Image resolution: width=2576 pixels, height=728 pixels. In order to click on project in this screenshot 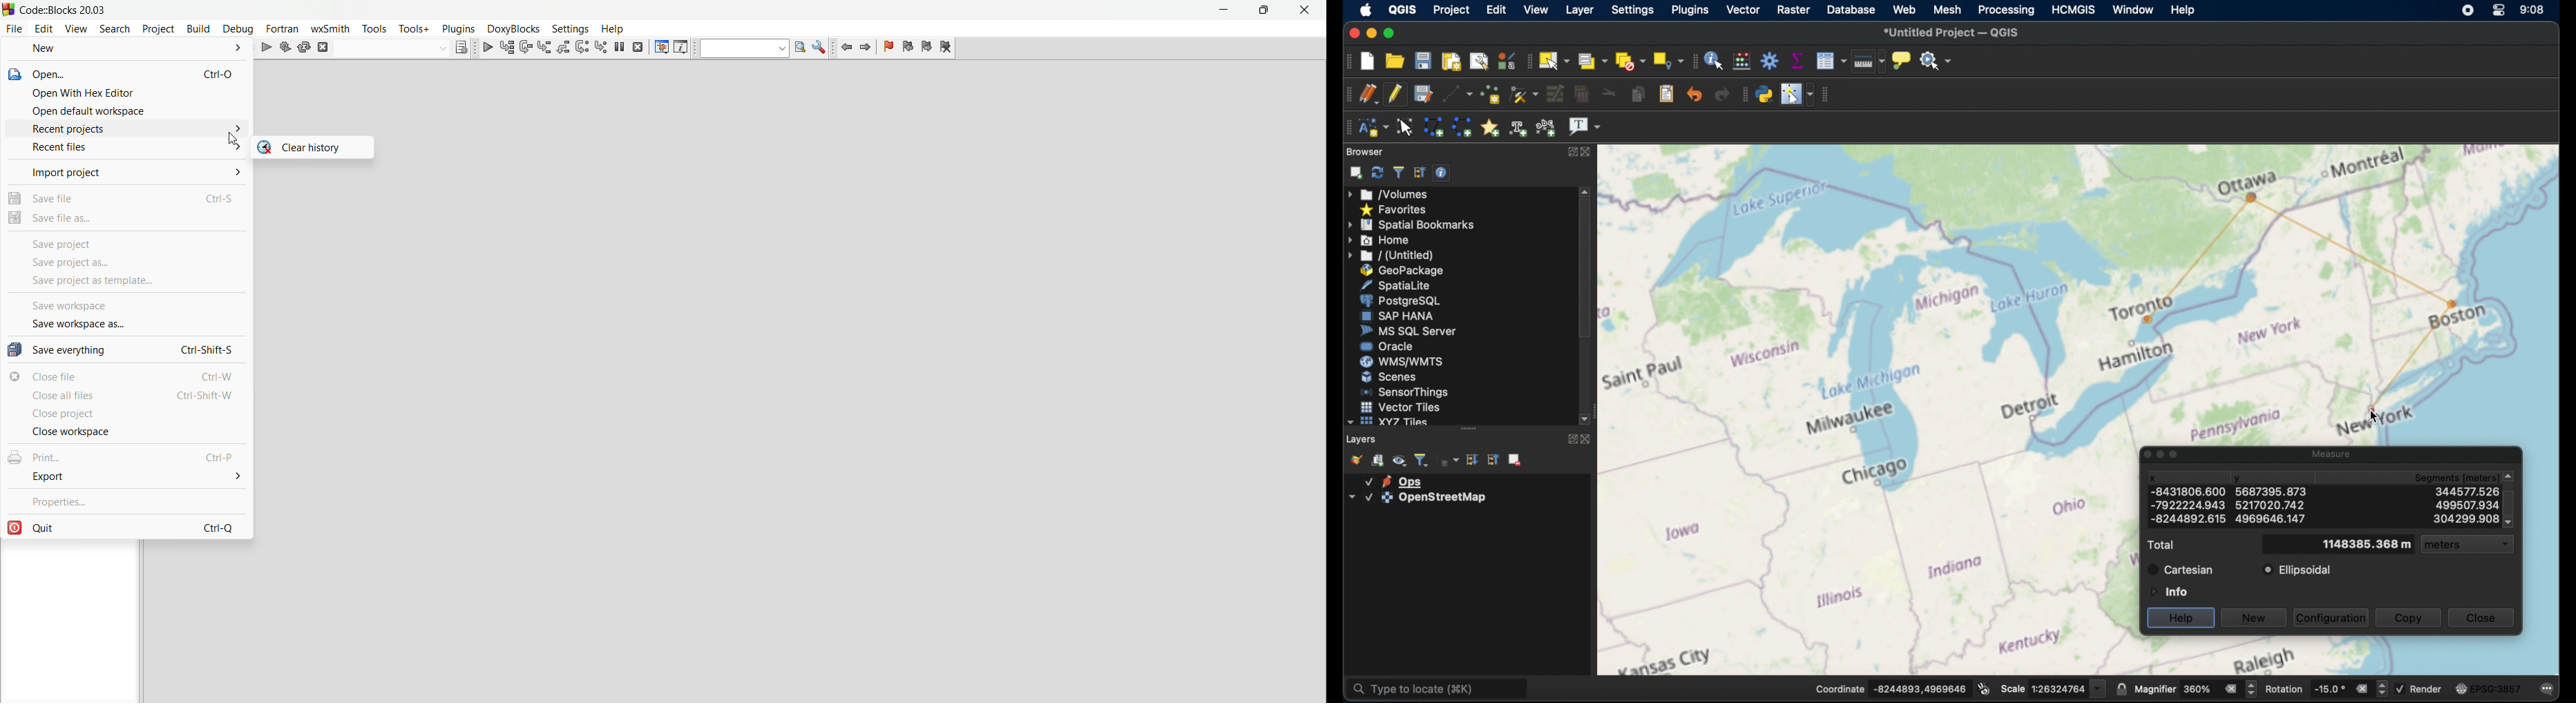, I will do `click(159, 29)`.